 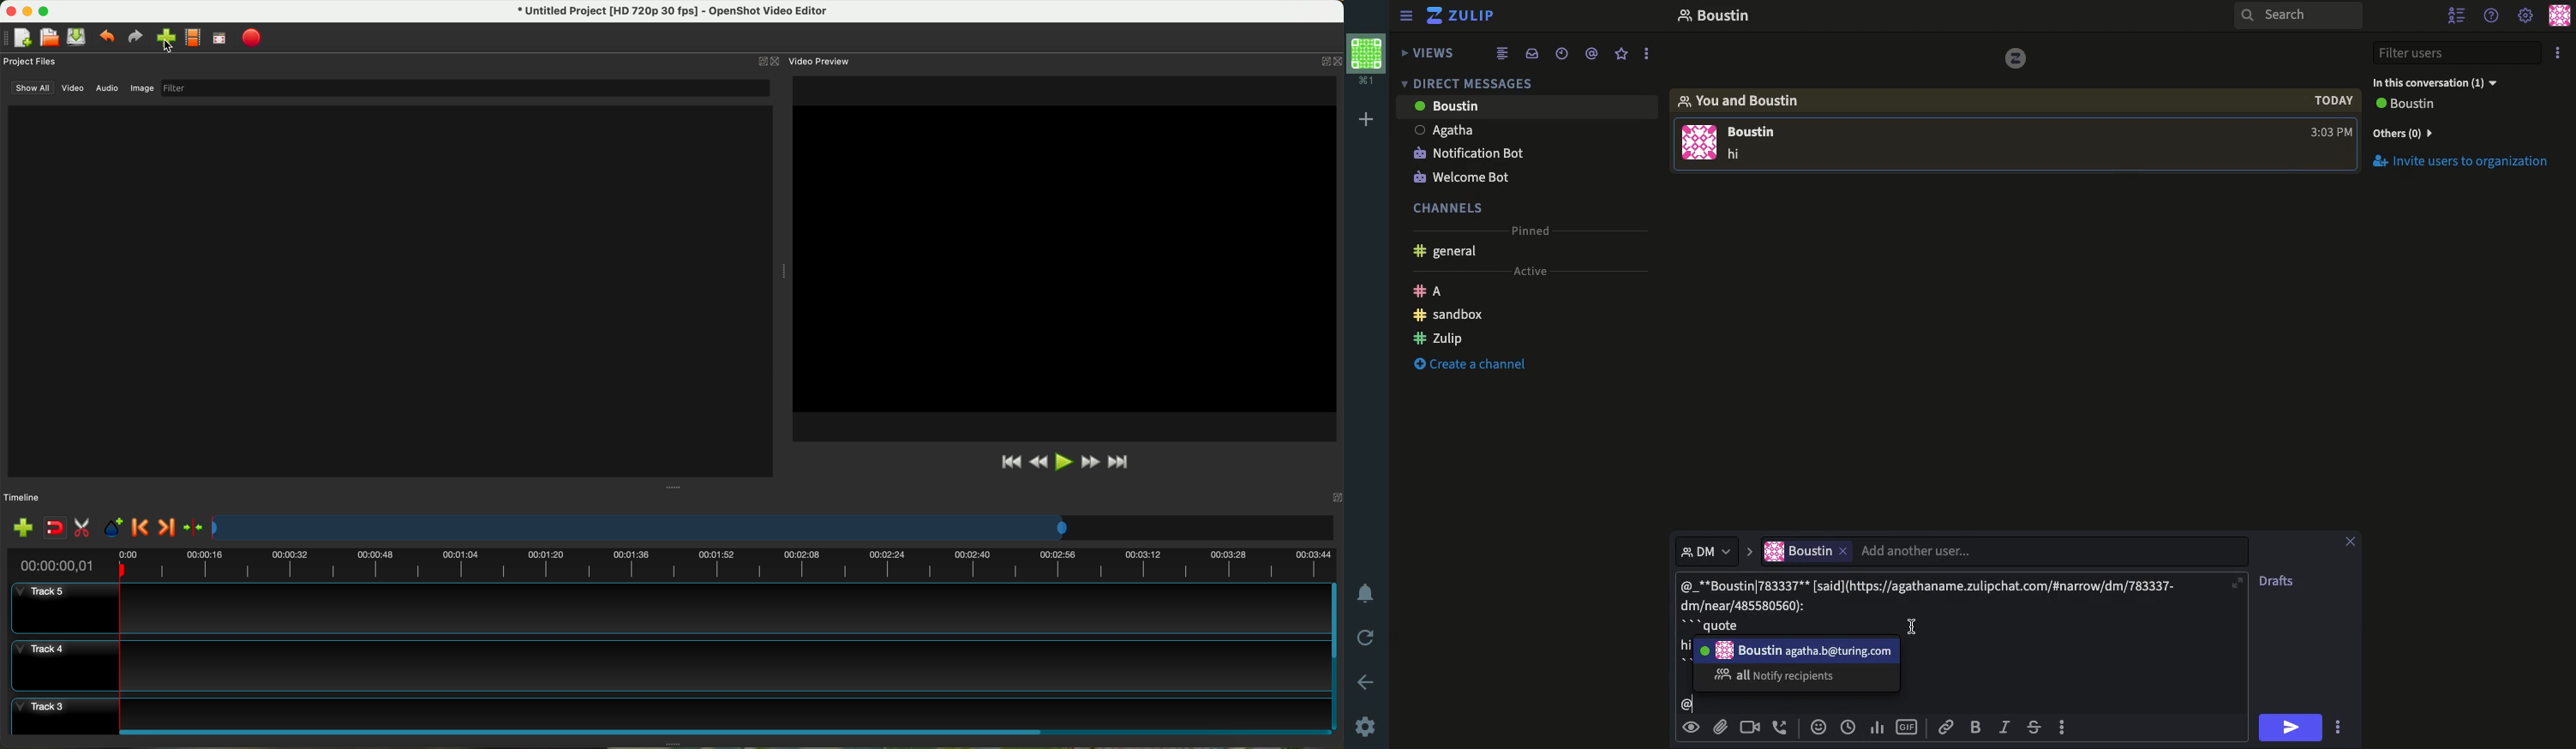 I want to click on drafts, so click(x=2279, y=582).